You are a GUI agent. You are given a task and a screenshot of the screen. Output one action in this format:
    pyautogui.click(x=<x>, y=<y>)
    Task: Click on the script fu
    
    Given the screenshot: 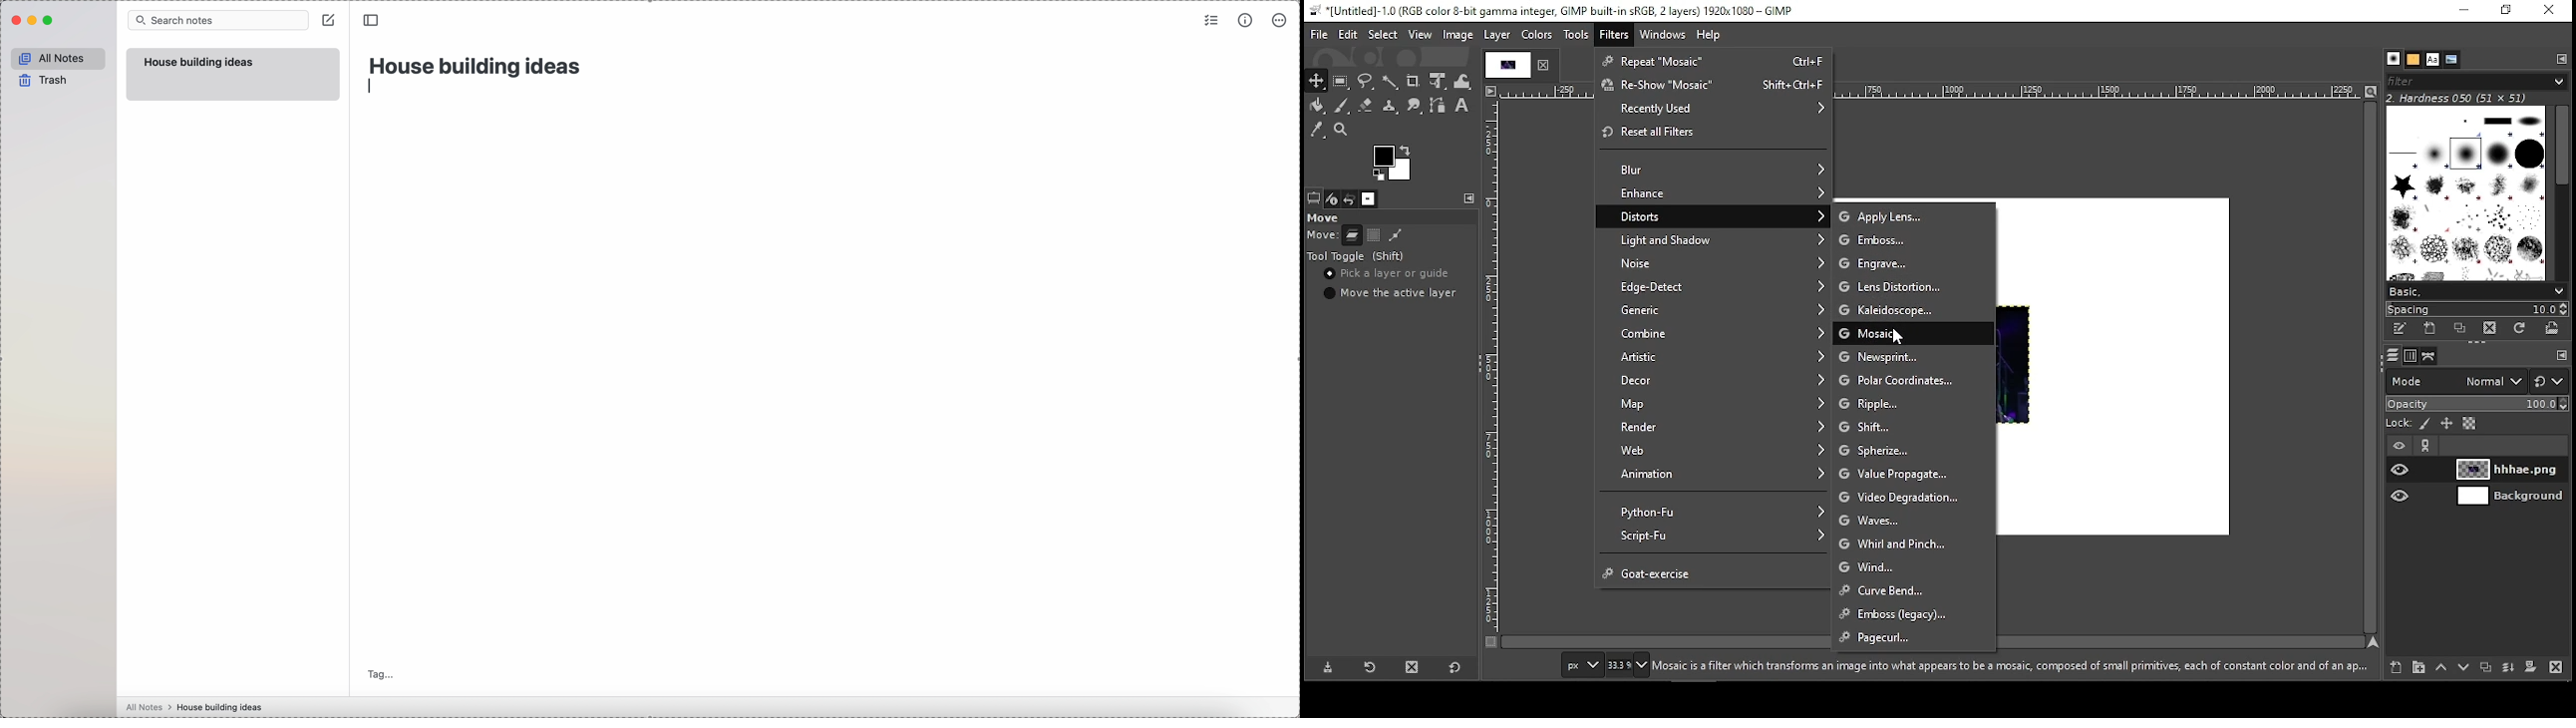 What is the action you would take?
    pyautogui.click(x=1716, y=538)
    